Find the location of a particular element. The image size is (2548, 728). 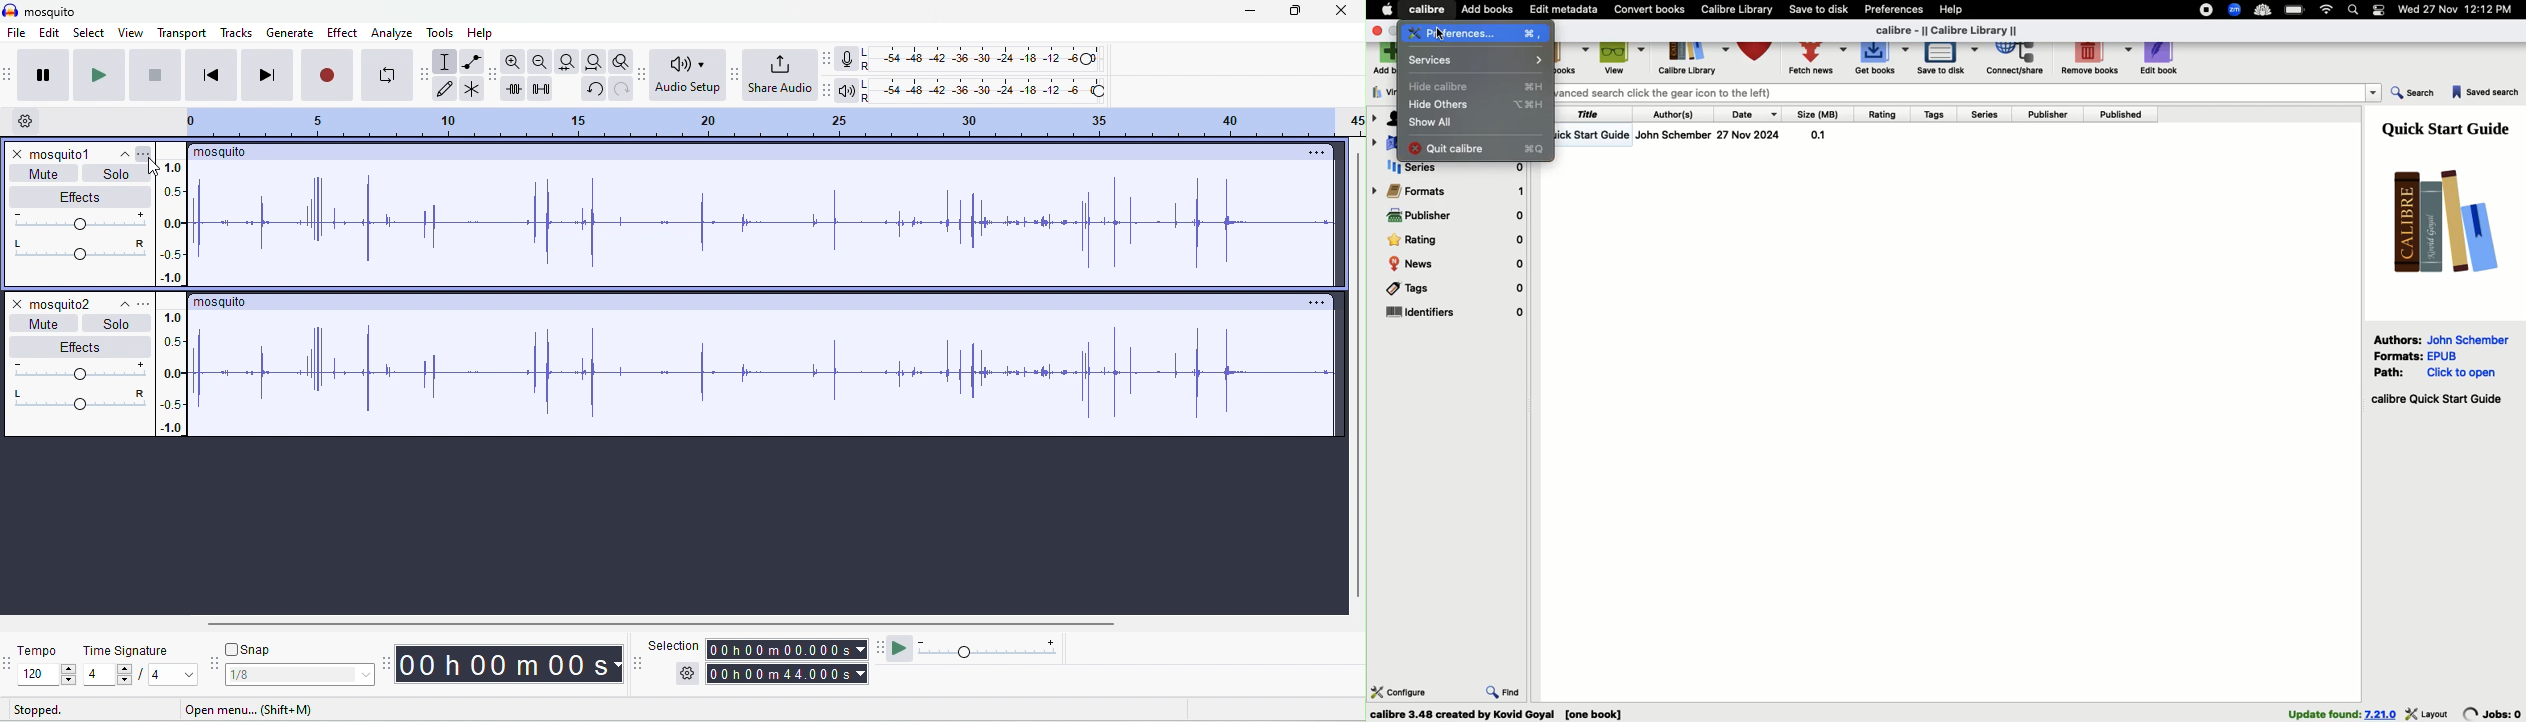

analyze is located at coordinates (392, 32).